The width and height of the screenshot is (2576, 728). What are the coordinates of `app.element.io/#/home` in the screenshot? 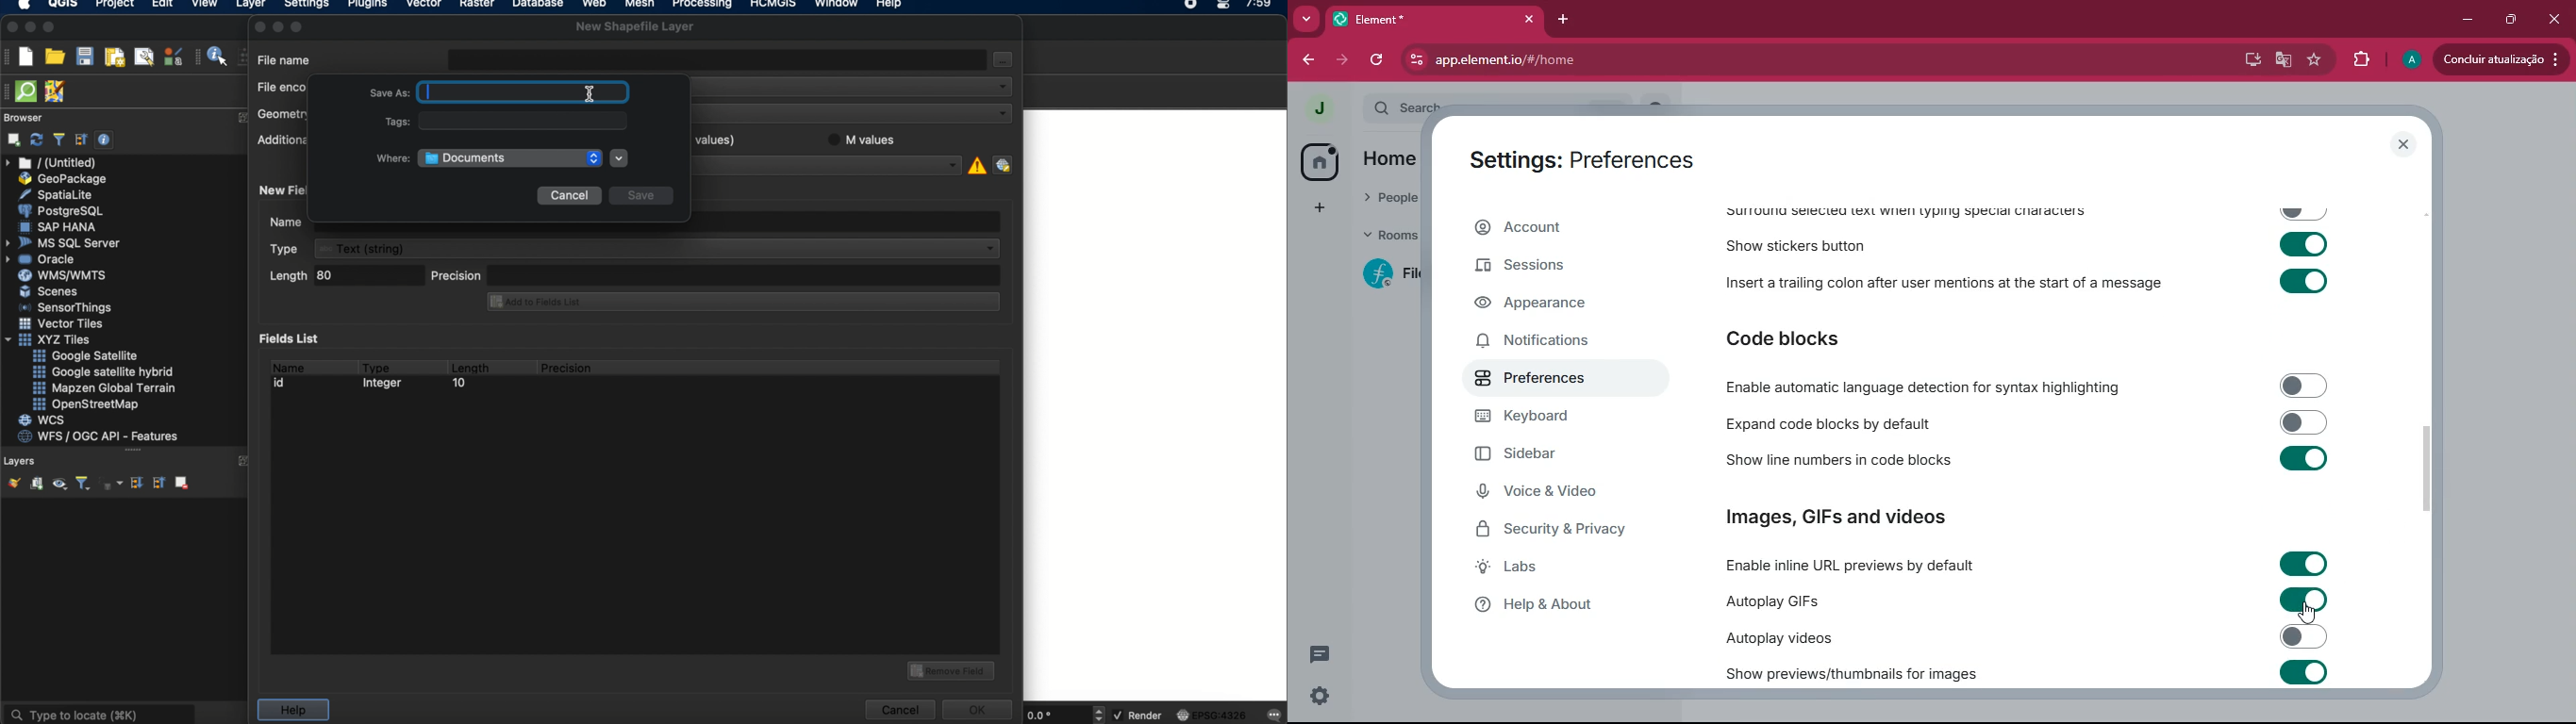 It's located at (1560, 59).